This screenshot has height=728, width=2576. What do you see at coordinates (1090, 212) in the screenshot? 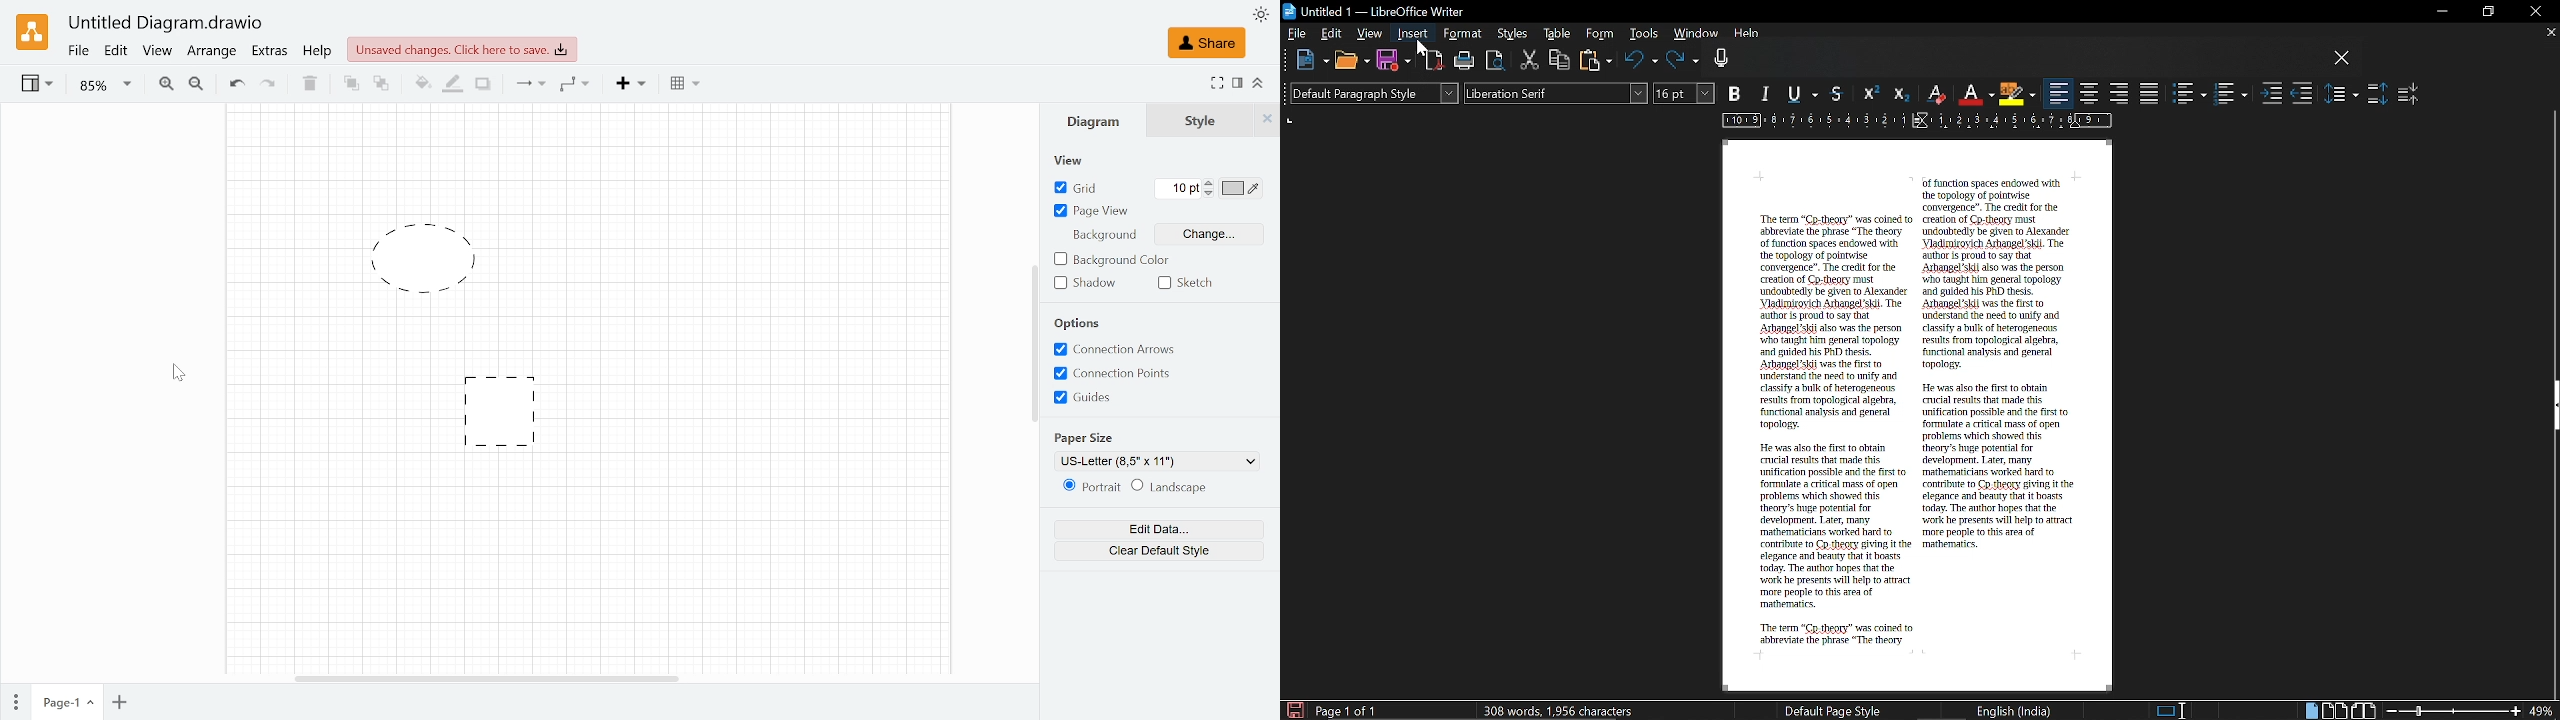
I see `Page view` at bounding box center [1090, 212].